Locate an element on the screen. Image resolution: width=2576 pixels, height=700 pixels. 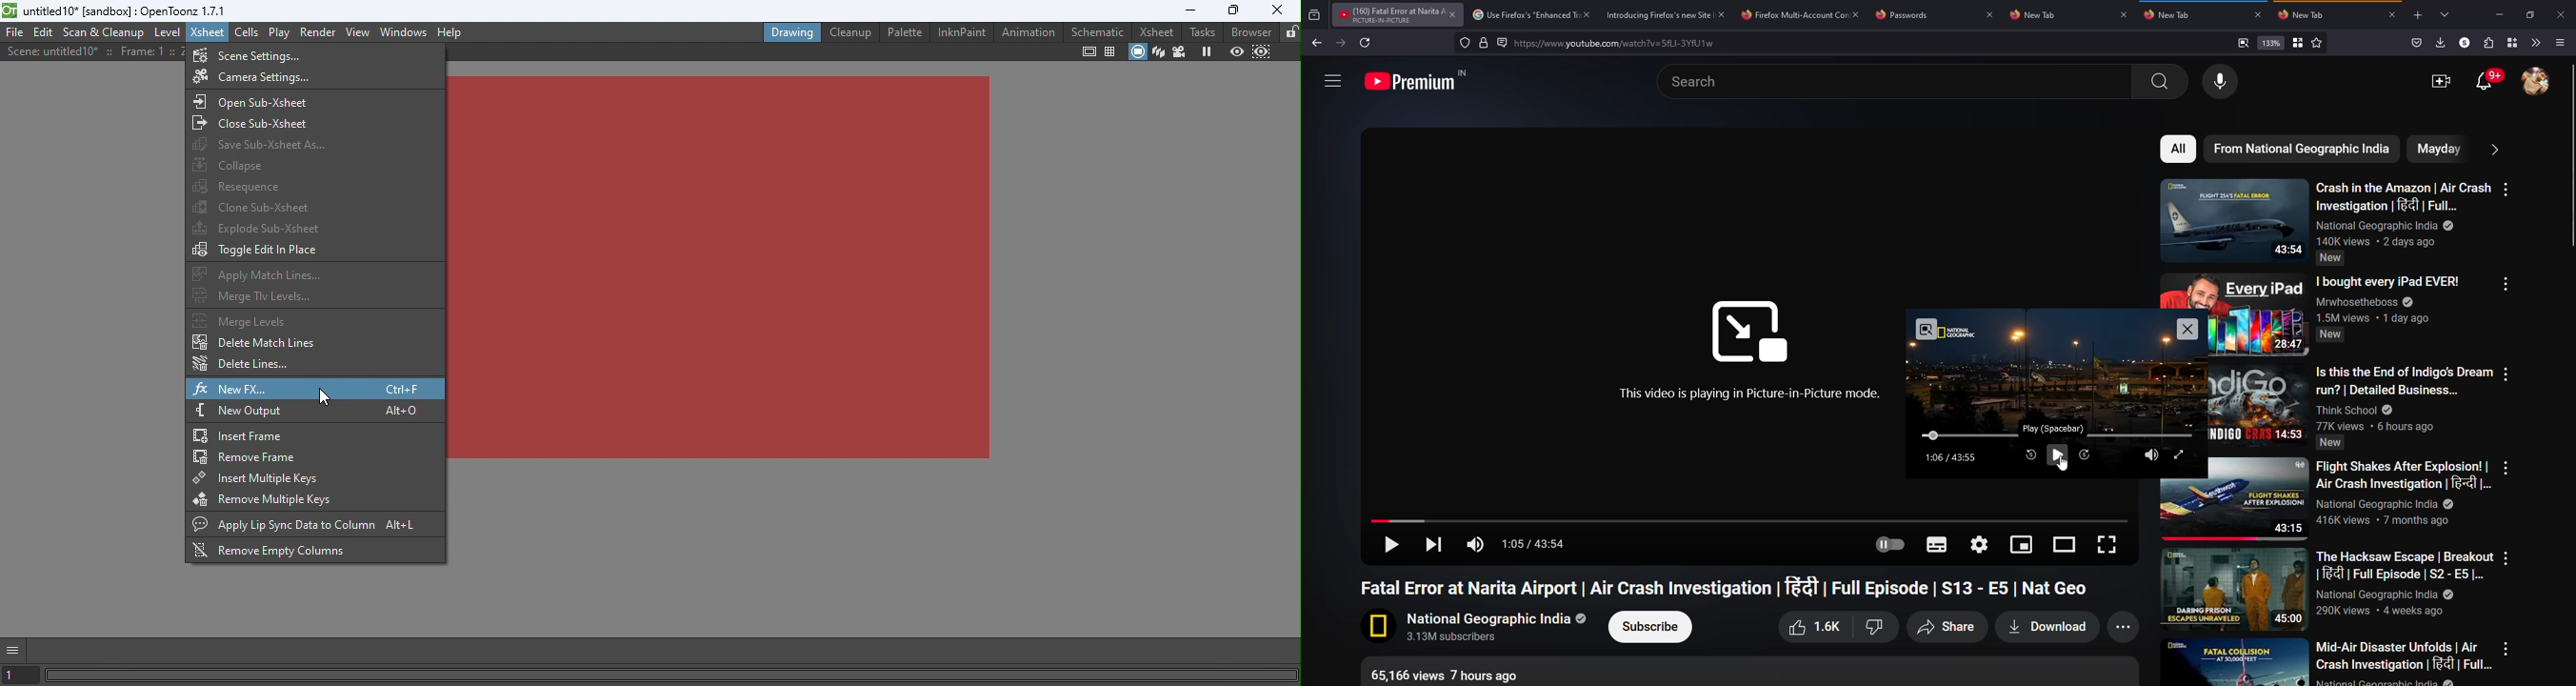
video text description is located at coordinates (2404, 493).